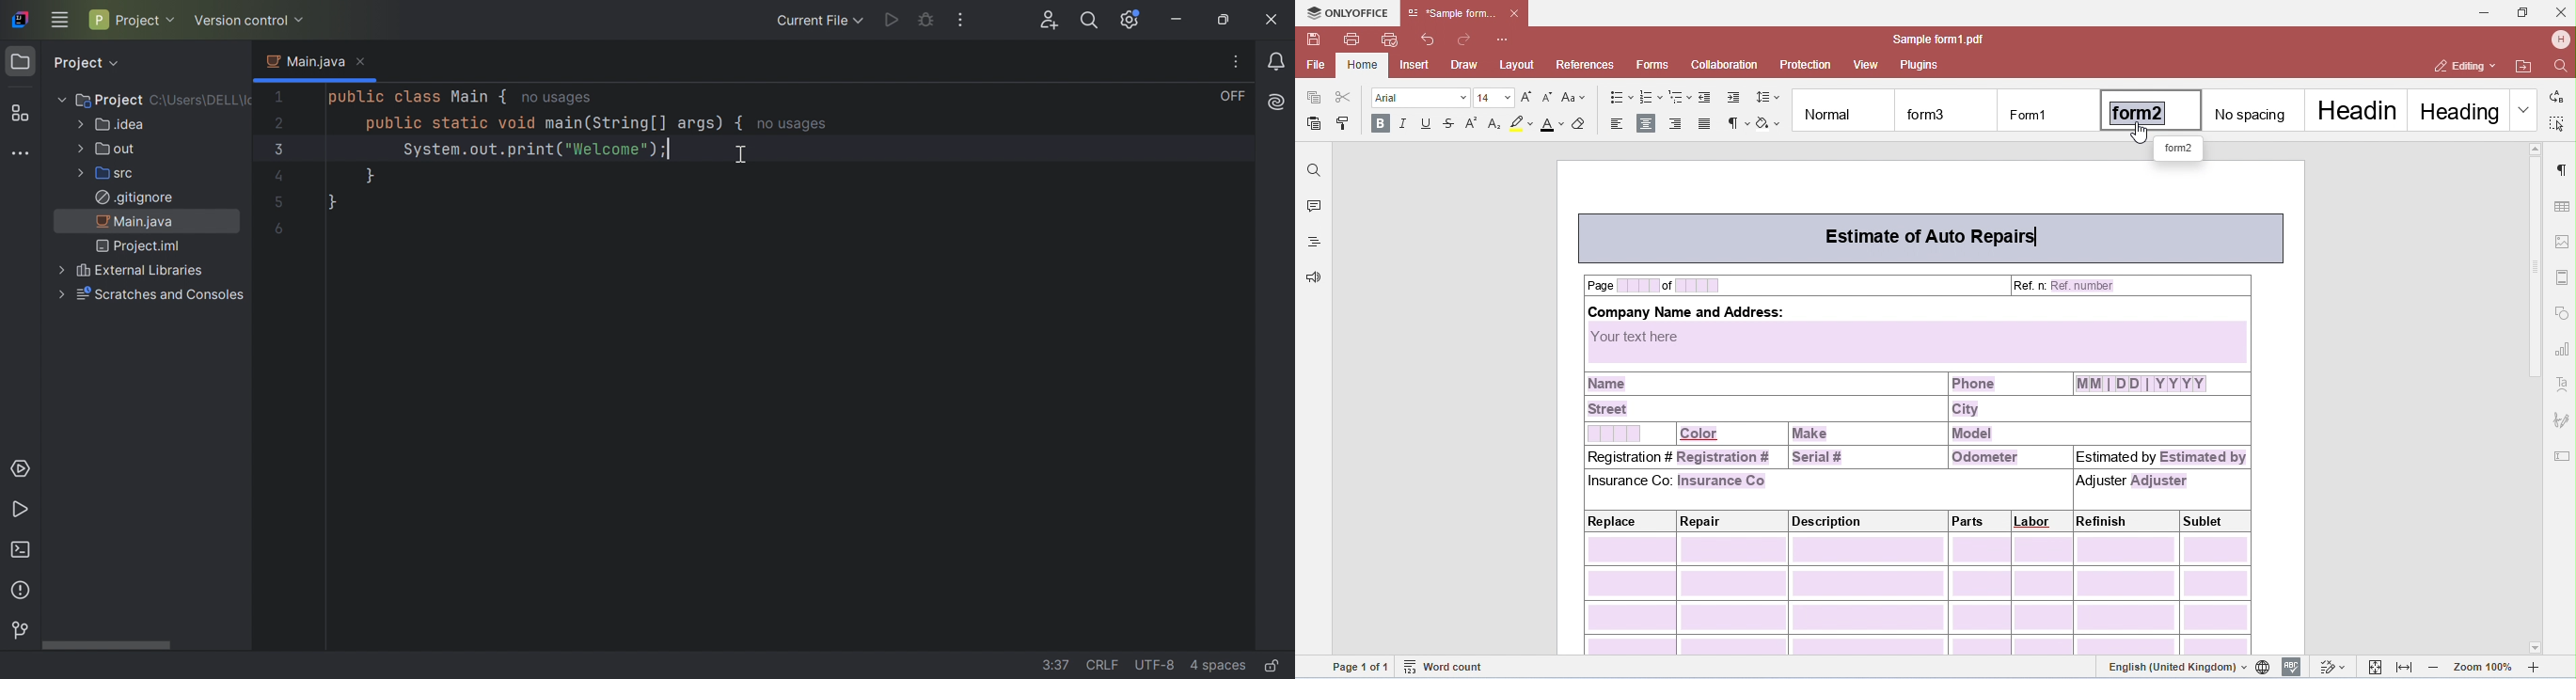 This screenshot has width=2576, height=700. Describe the element at coordinates (279, 204) in the screenshot. I see `5` at that location.